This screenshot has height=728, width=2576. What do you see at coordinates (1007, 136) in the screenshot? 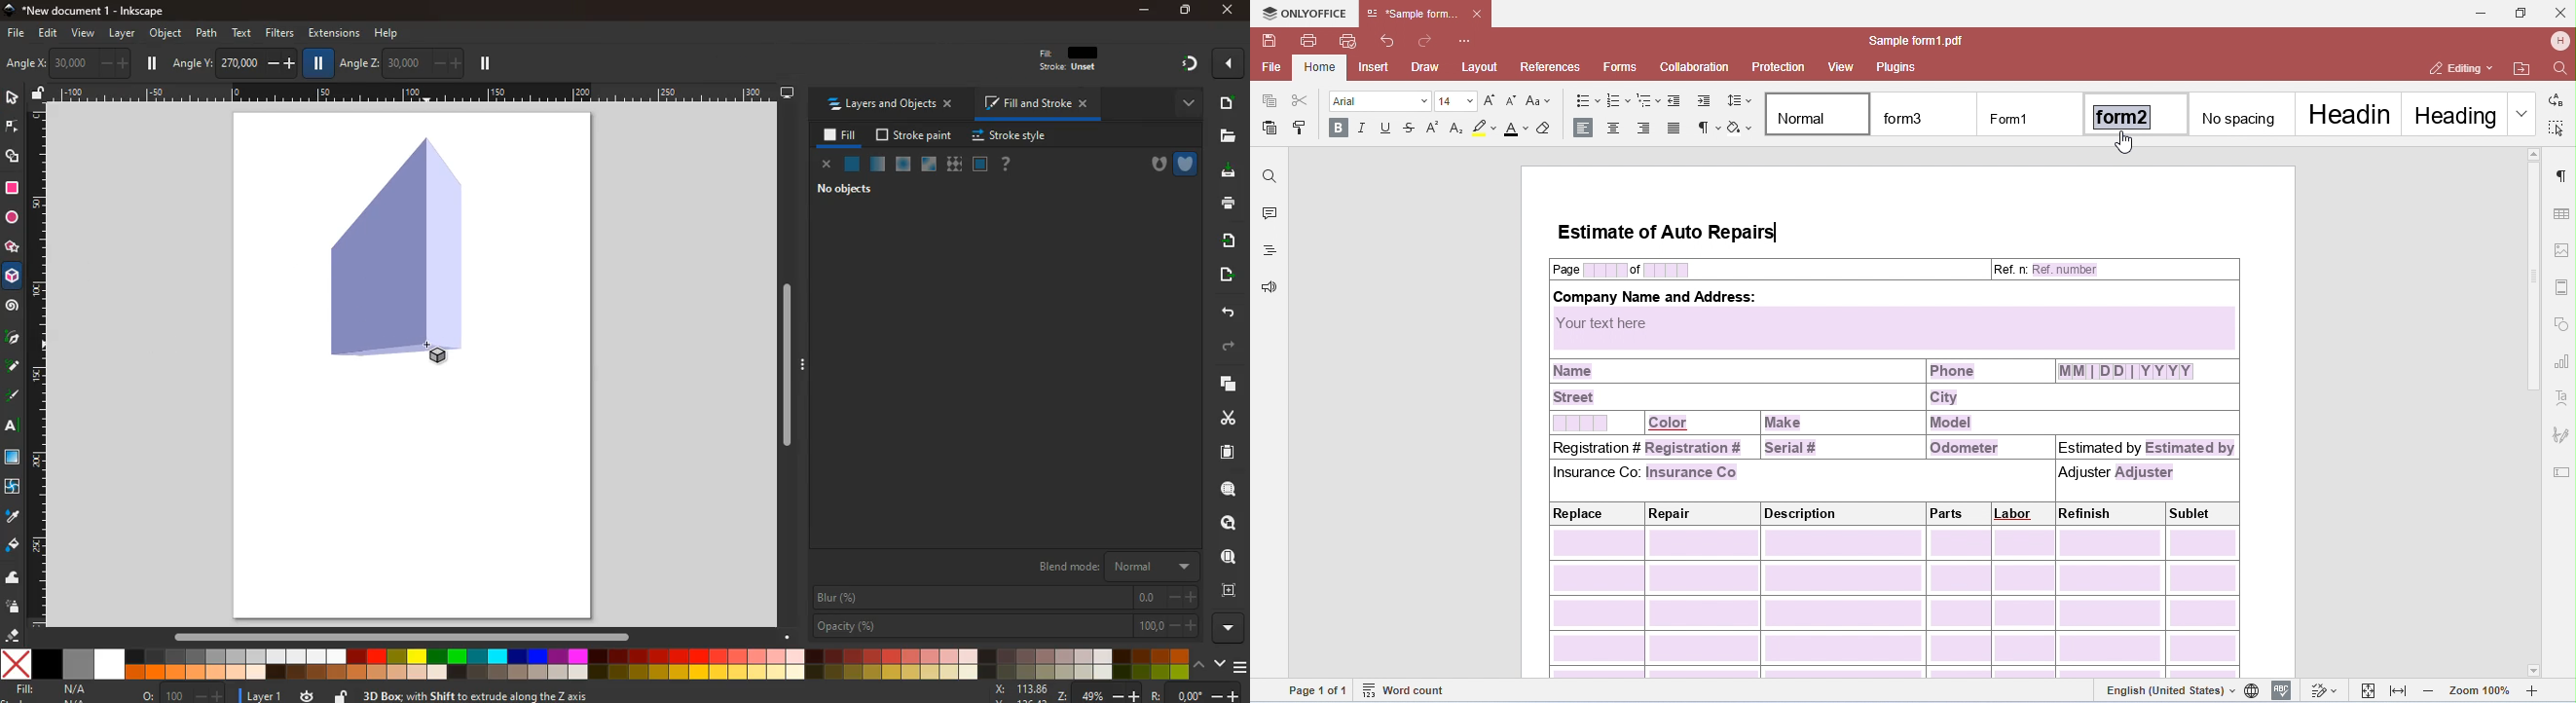
I see `stroke style` at bounding box center [1007, 136].